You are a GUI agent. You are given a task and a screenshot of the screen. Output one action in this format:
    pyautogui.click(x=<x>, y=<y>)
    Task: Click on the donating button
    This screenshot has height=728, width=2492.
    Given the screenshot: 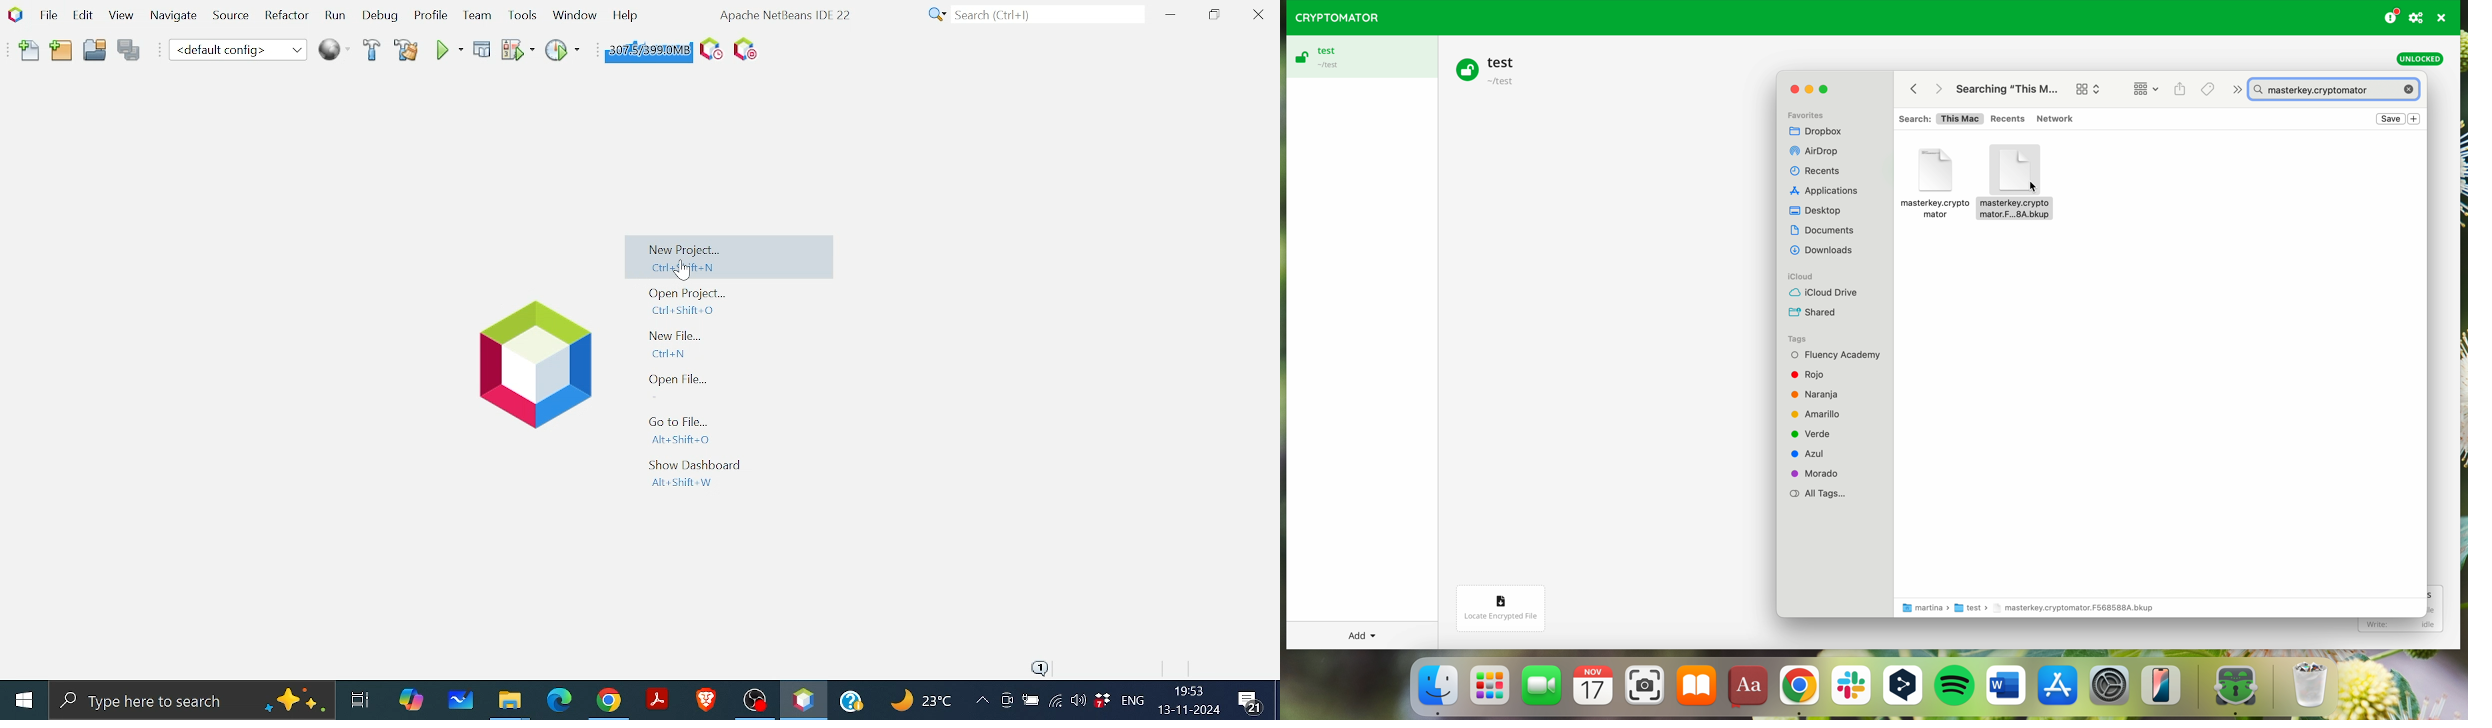 What is the action you would take?
    pyautogui.click(x=2391, y=16)
    